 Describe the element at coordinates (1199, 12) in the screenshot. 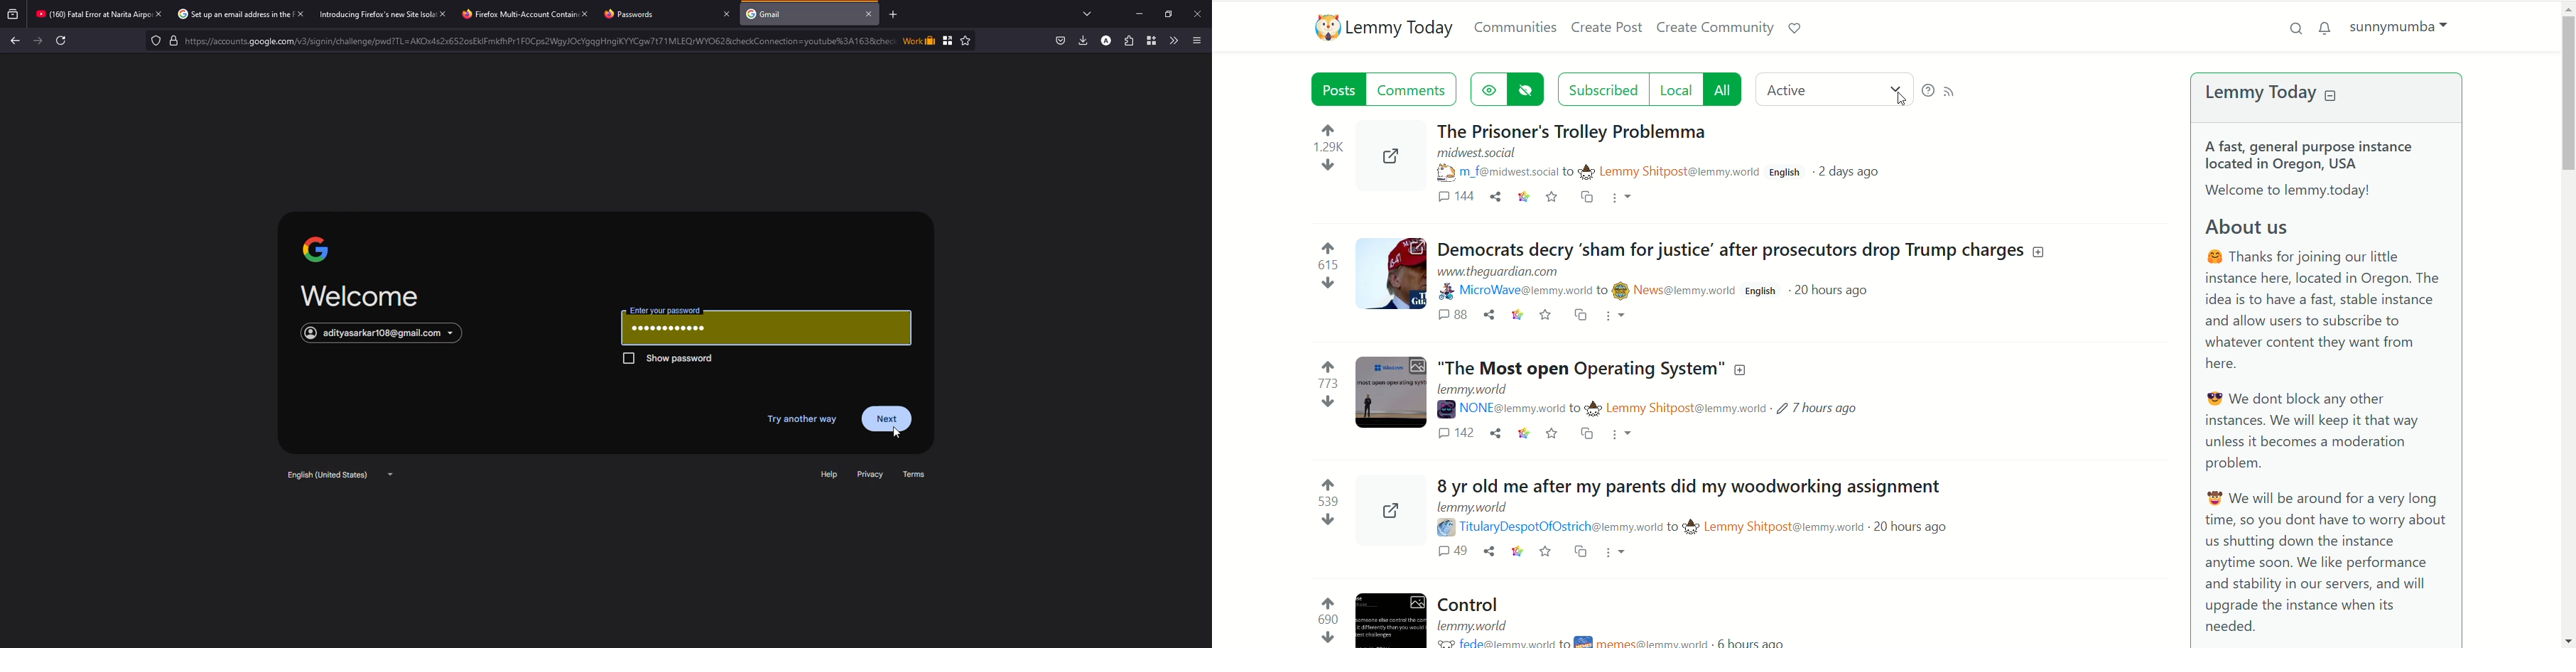

I see `close` at that location.